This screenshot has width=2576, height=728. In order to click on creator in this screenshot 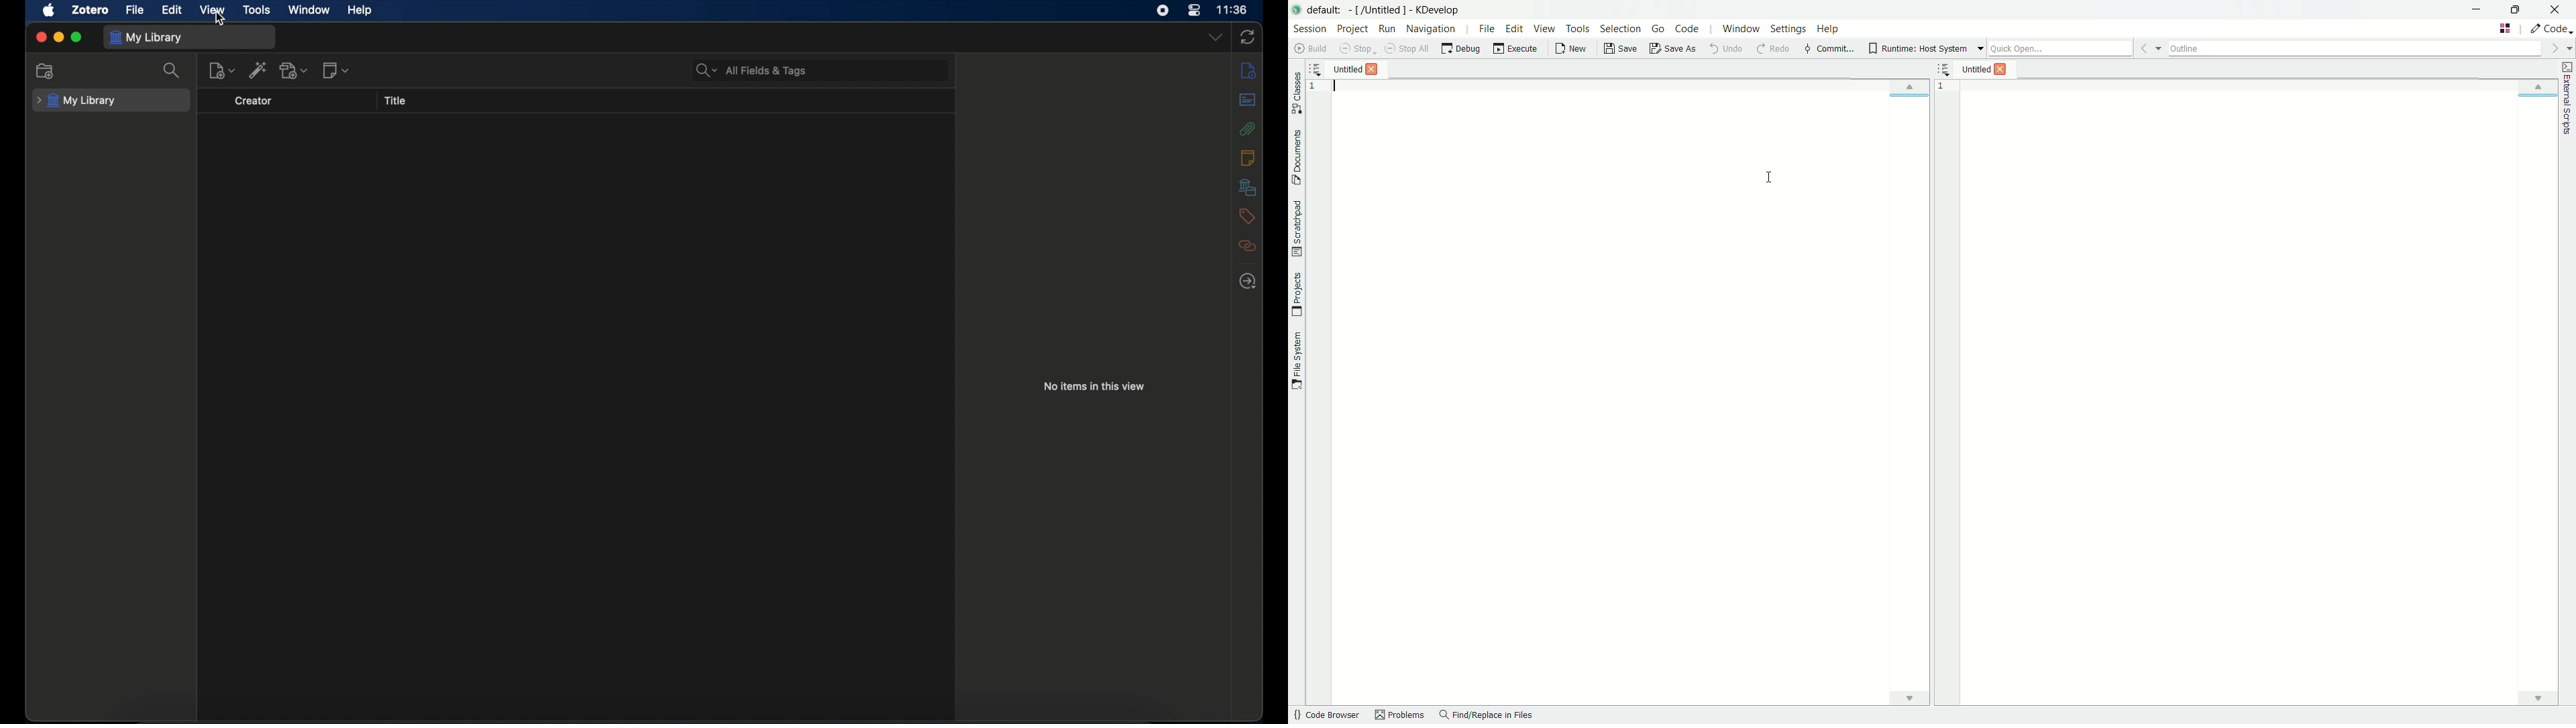, I will do `click(254, 101)`.